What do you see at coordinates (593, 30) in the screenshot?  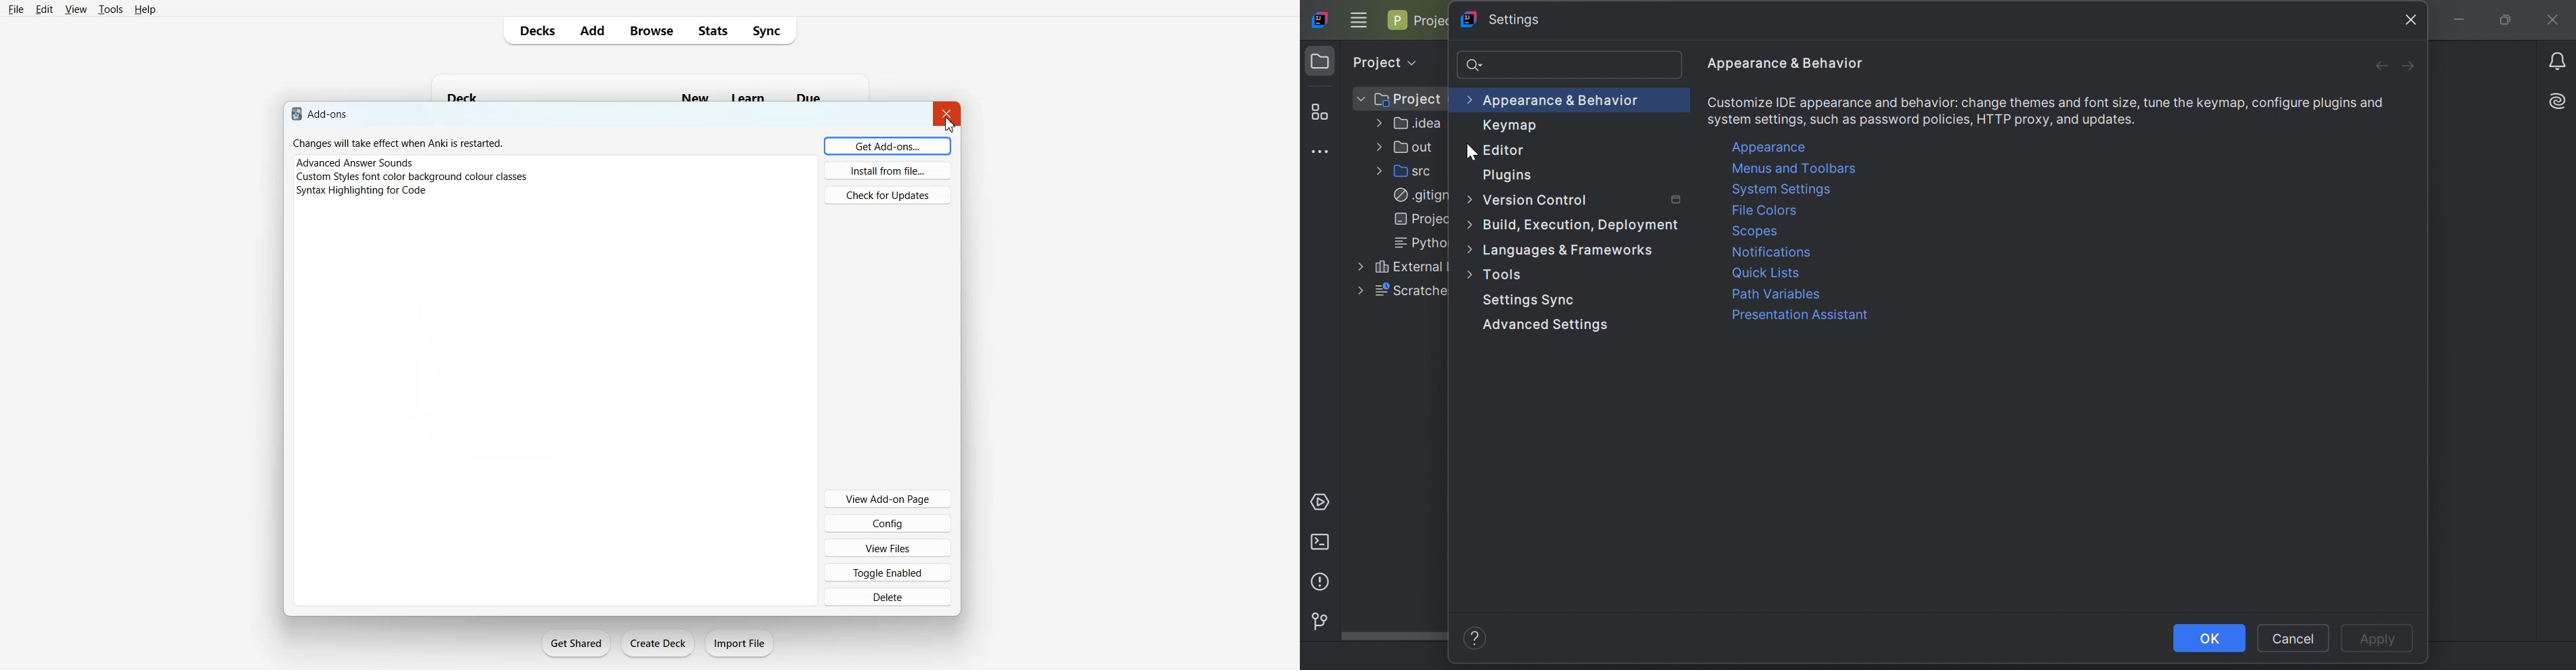 I see `Add` at bounding box center [593, 30].